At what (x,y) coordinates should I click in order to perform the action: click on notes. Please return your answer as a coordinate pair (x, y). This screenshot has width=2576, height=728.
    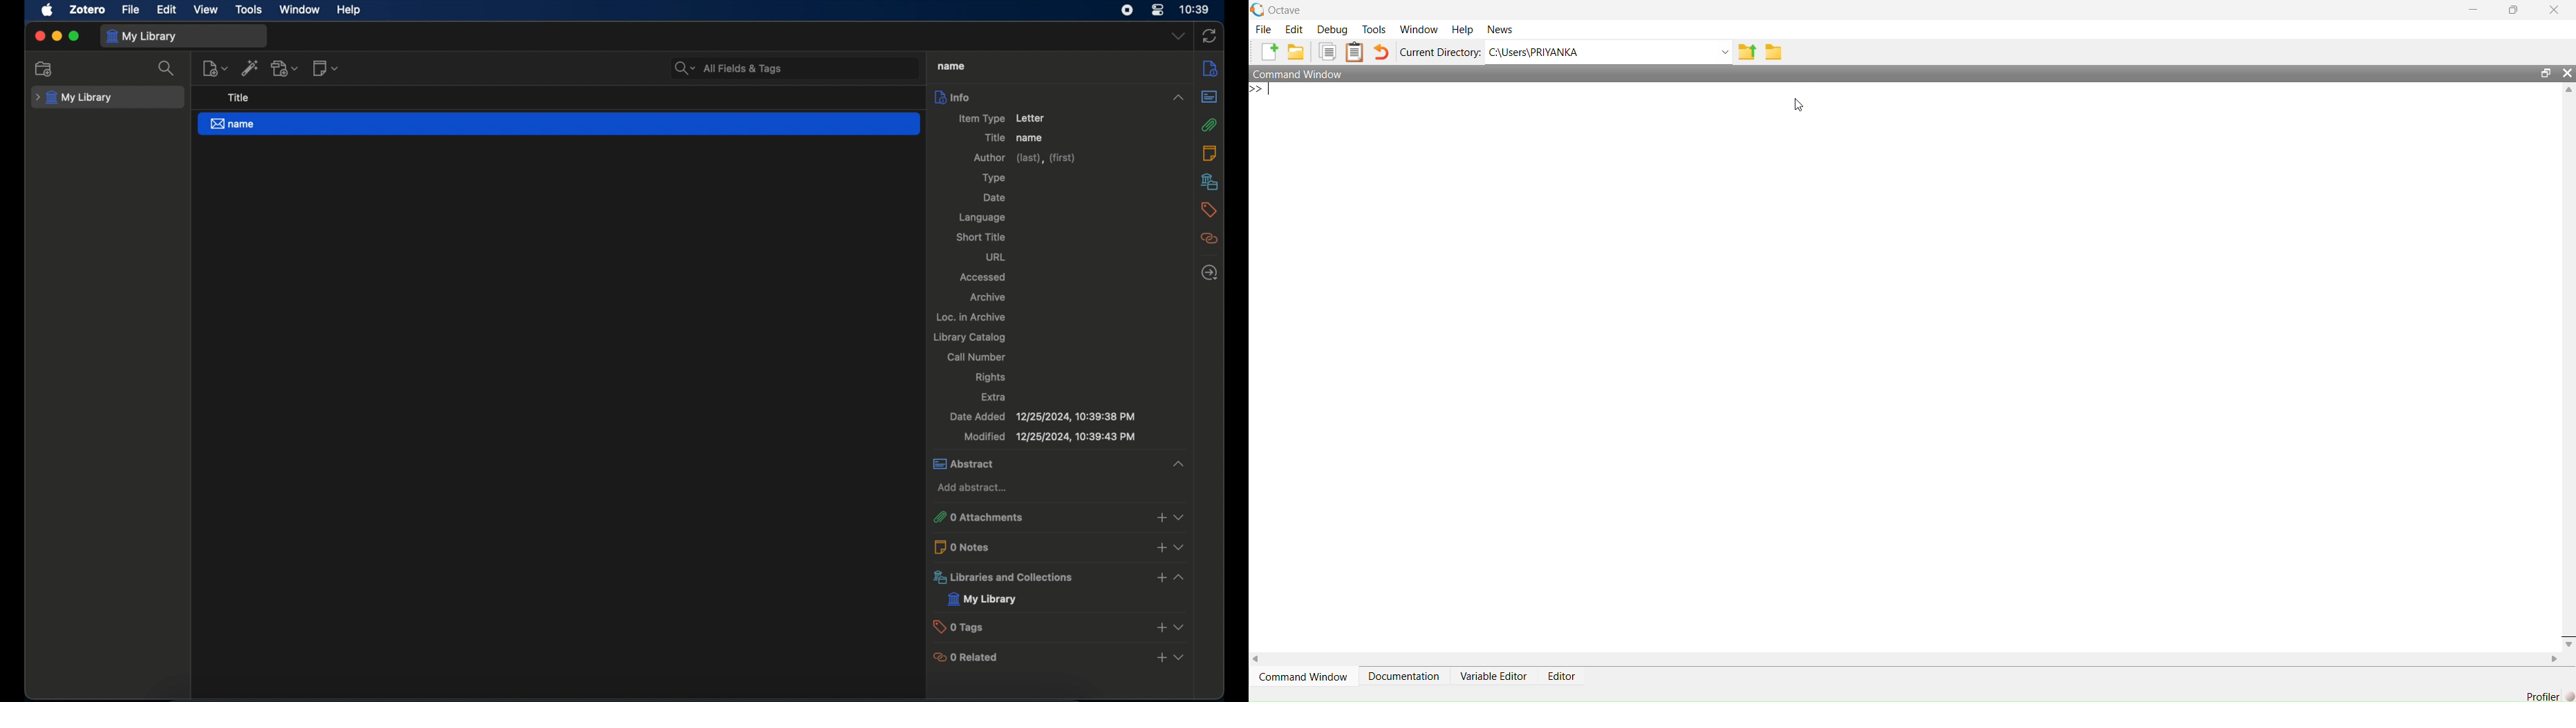
    Looking at the image, I should click on (1210, 153).